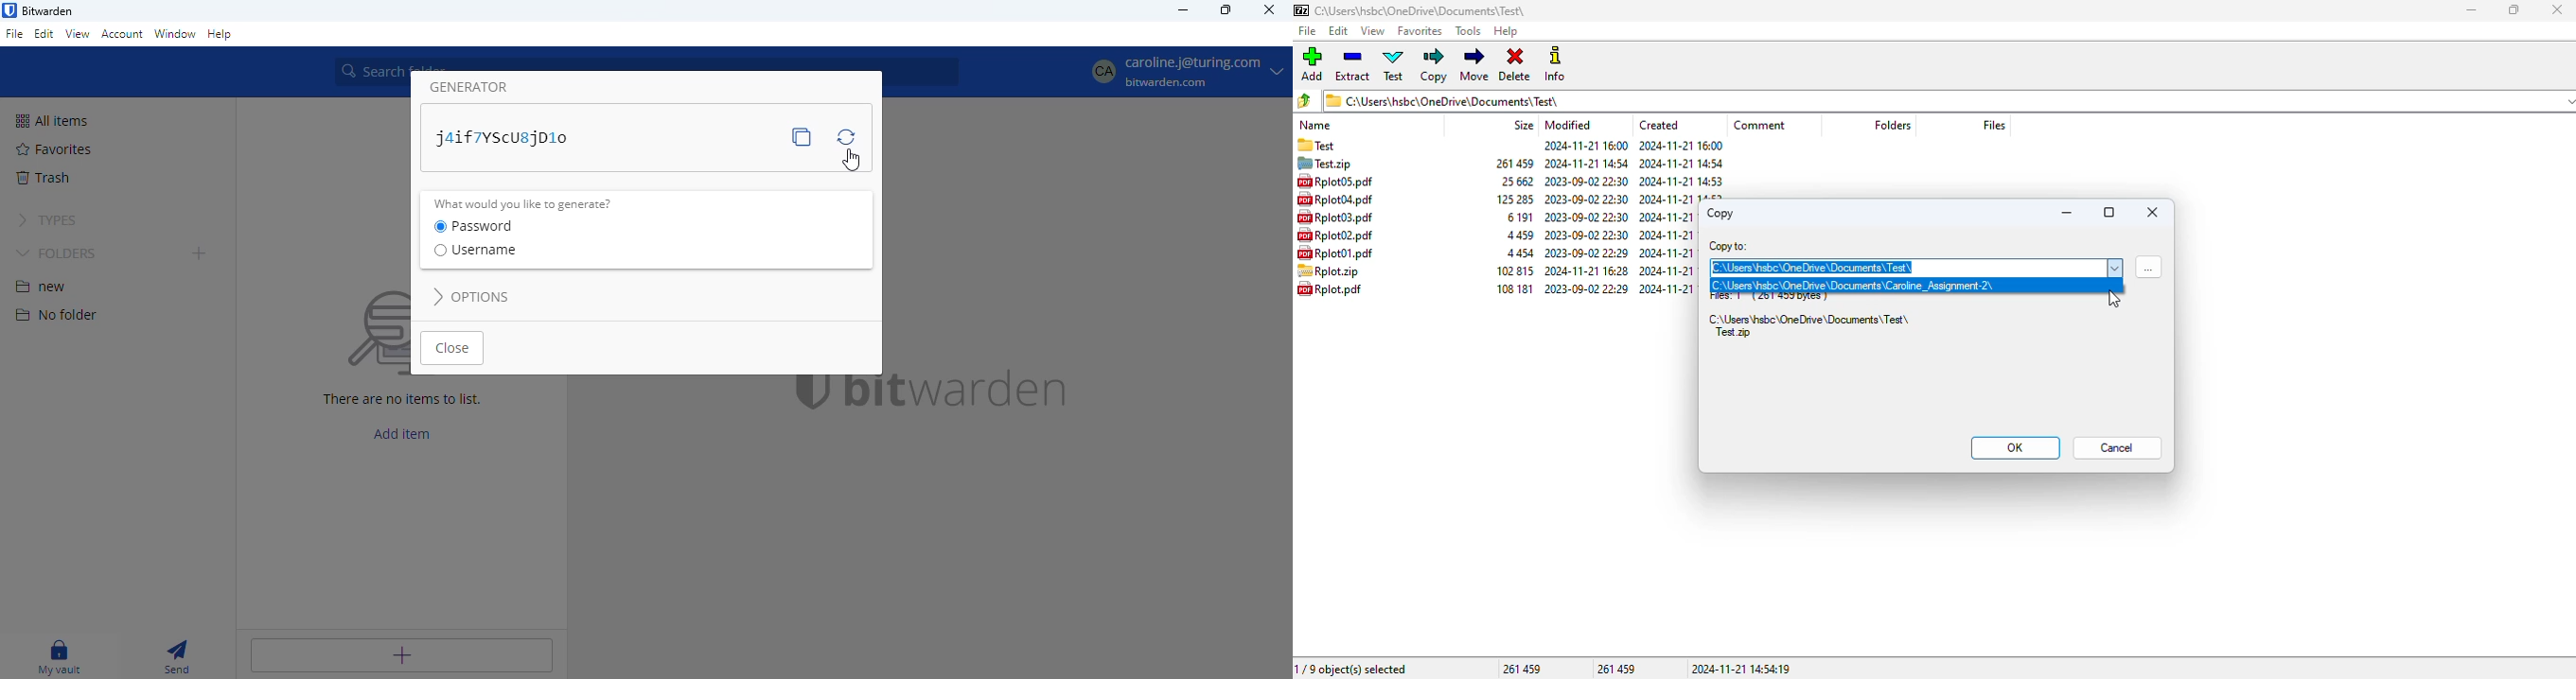 The width and height of the screenshot is (2576, 700). Describe the element at coordinates (1334, 181) in the screenshot. I see `file name` at that location.